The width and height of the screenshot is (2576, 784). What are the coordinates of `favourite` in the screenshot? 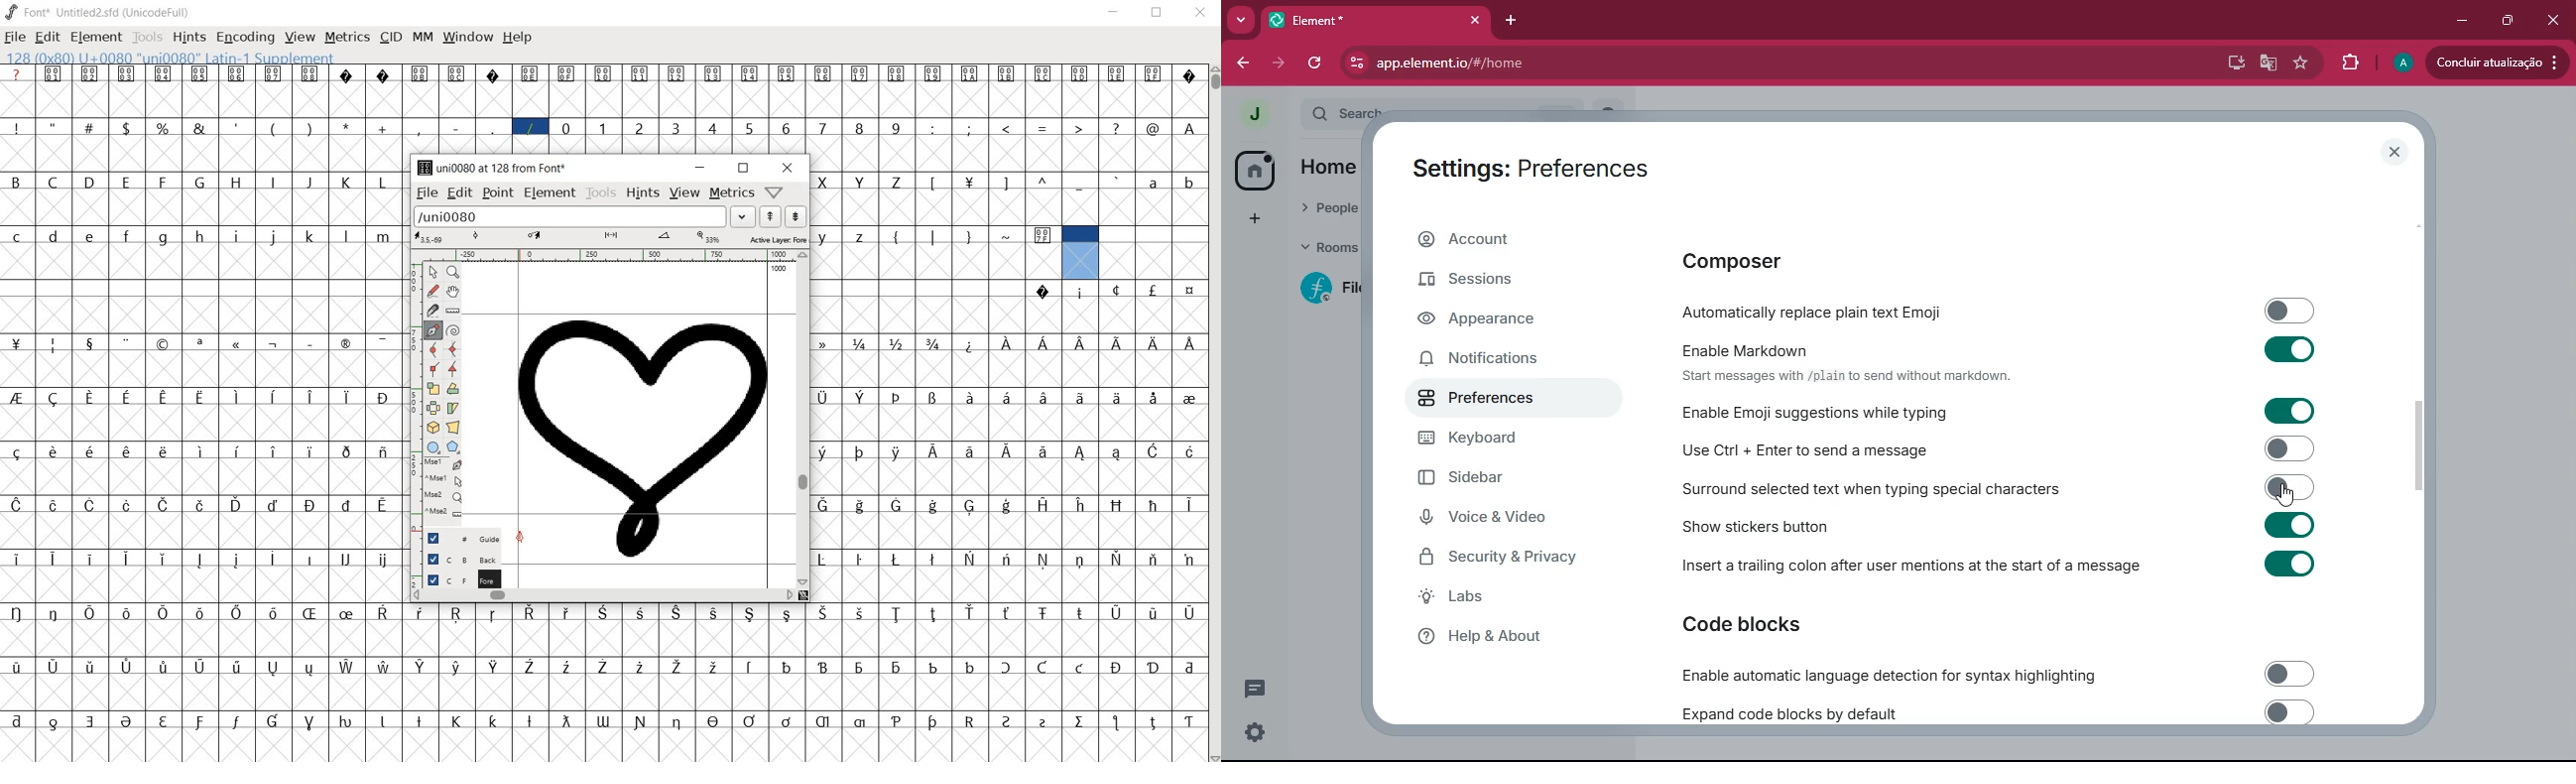 It's located at (2305, 65).